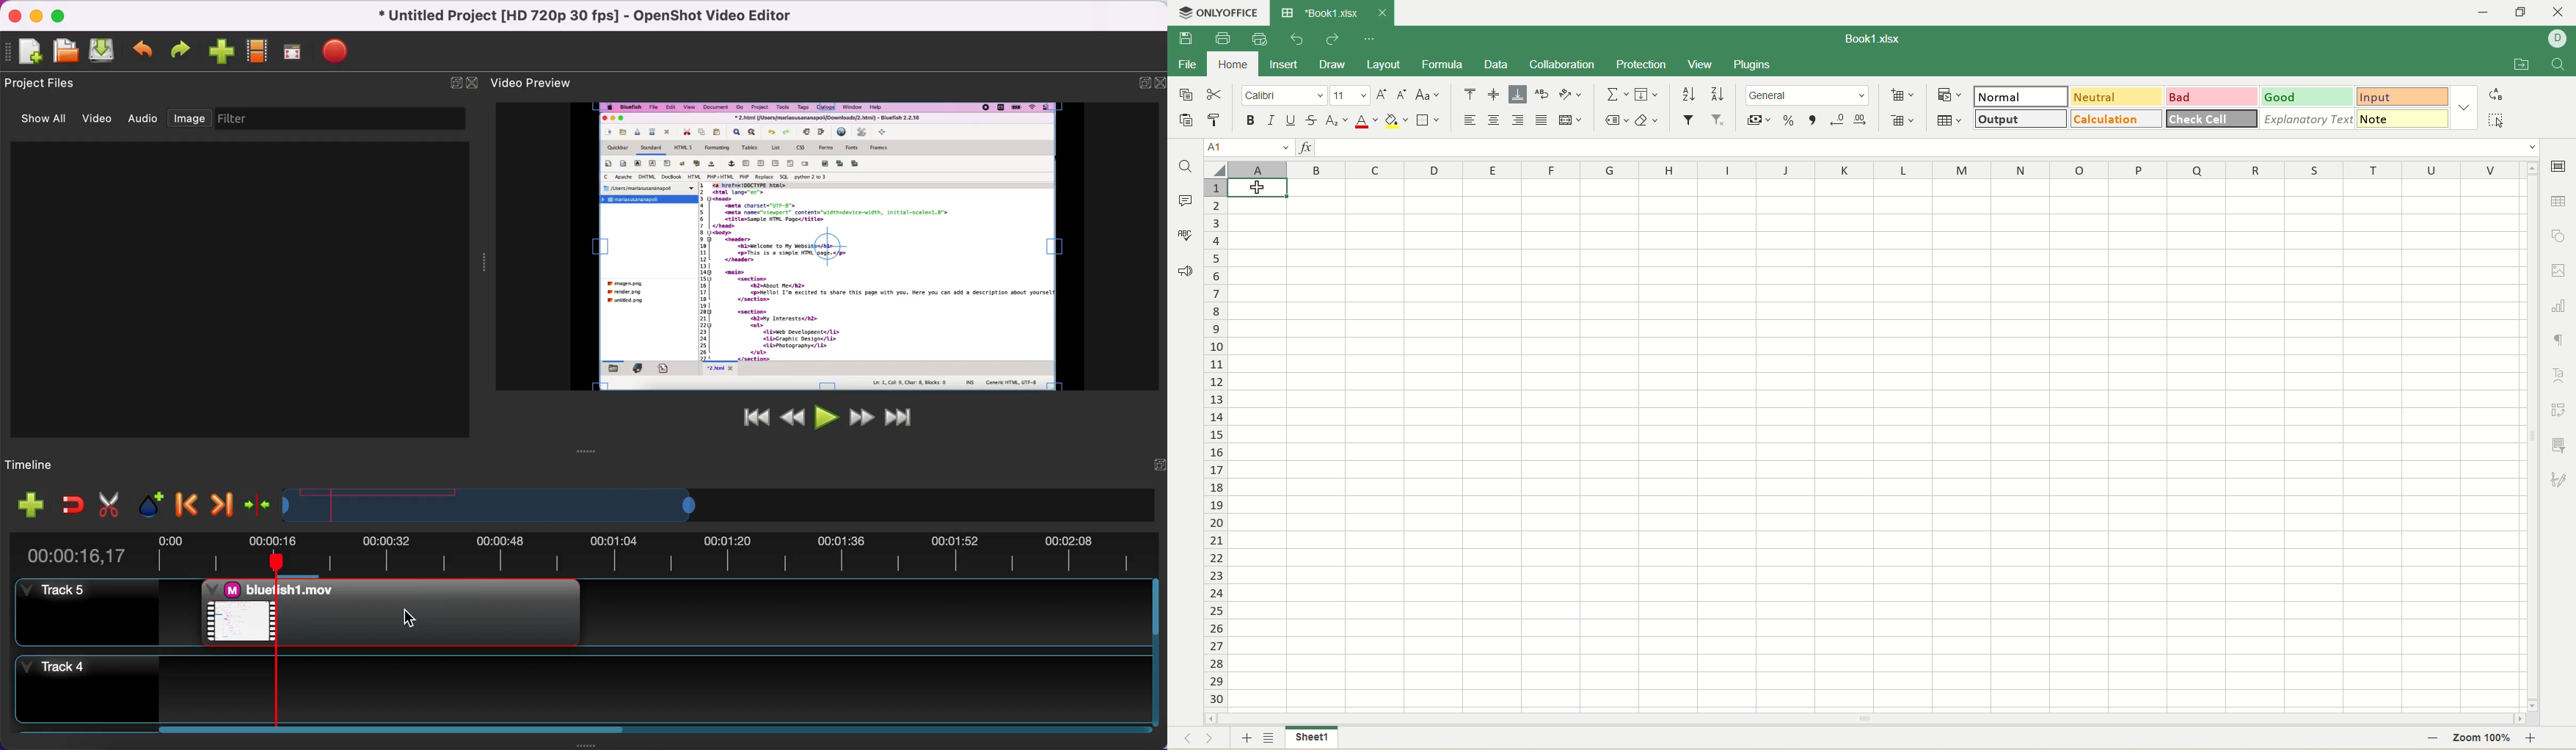  What do you see at coordinates (410, 618) in the screenshot?
I see `Cursor` at bounding box center [410, 618].